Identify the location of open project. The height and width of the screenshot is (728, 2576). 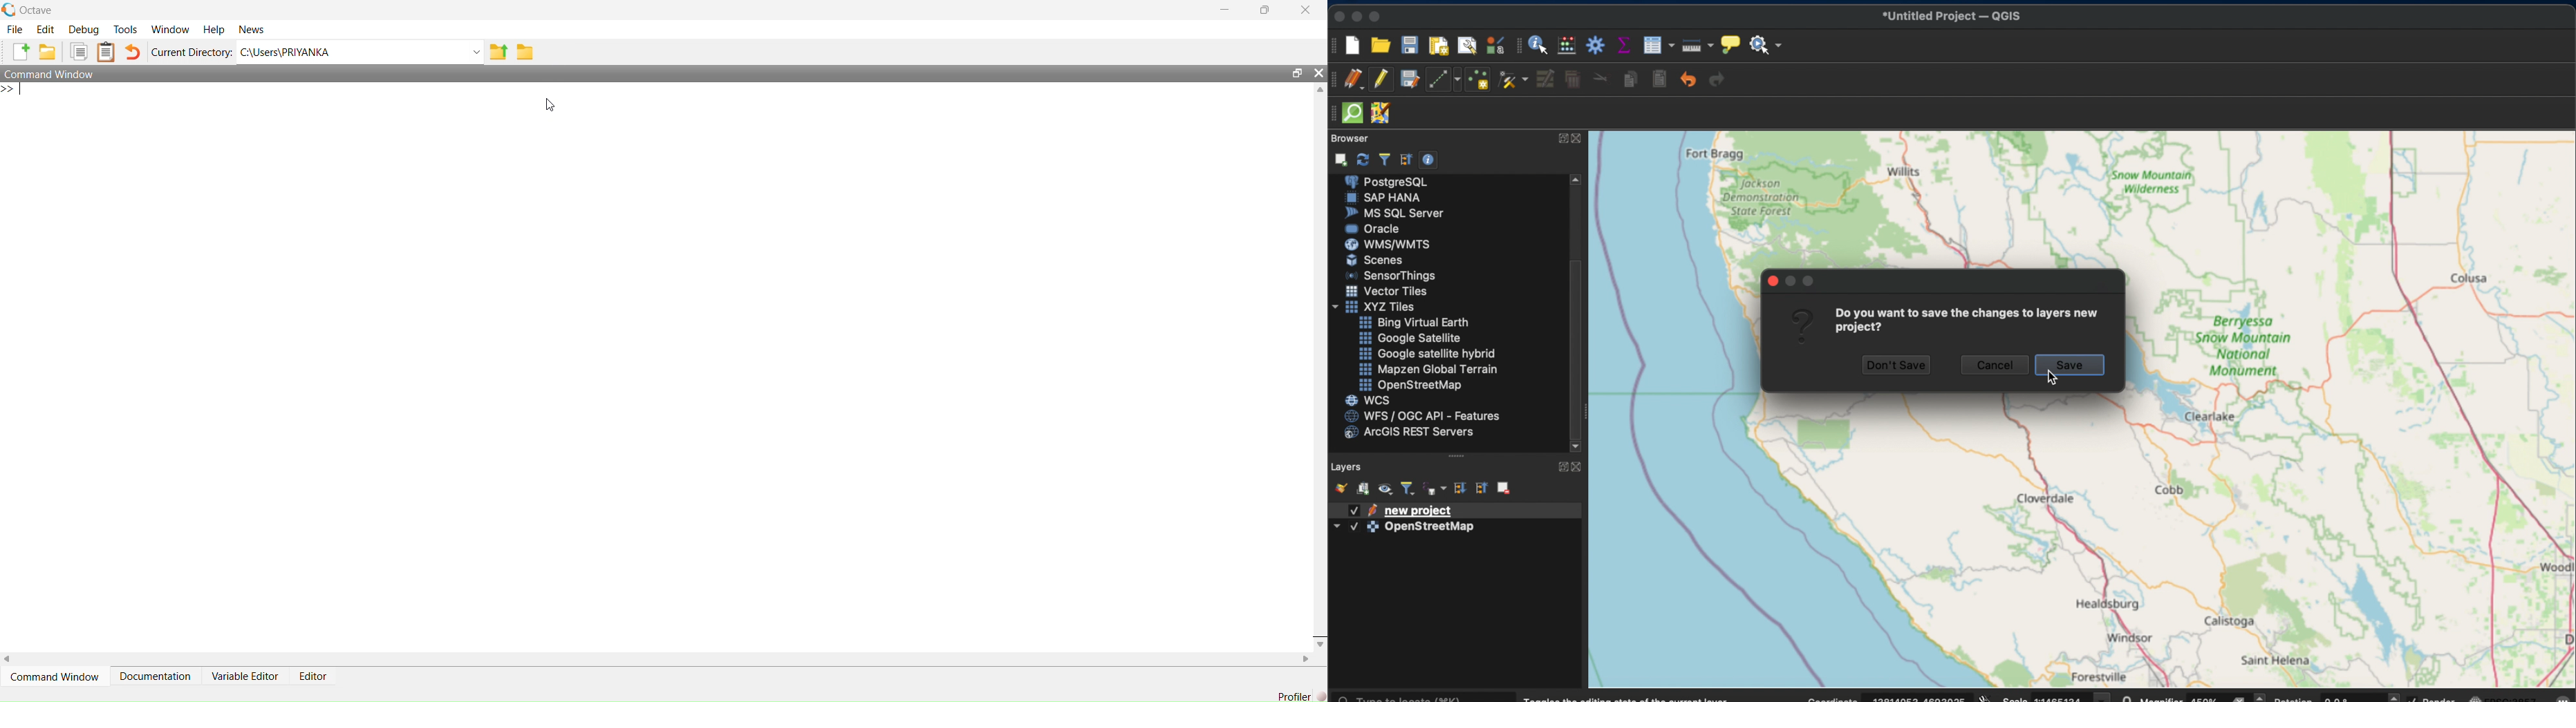
(1380, 45).